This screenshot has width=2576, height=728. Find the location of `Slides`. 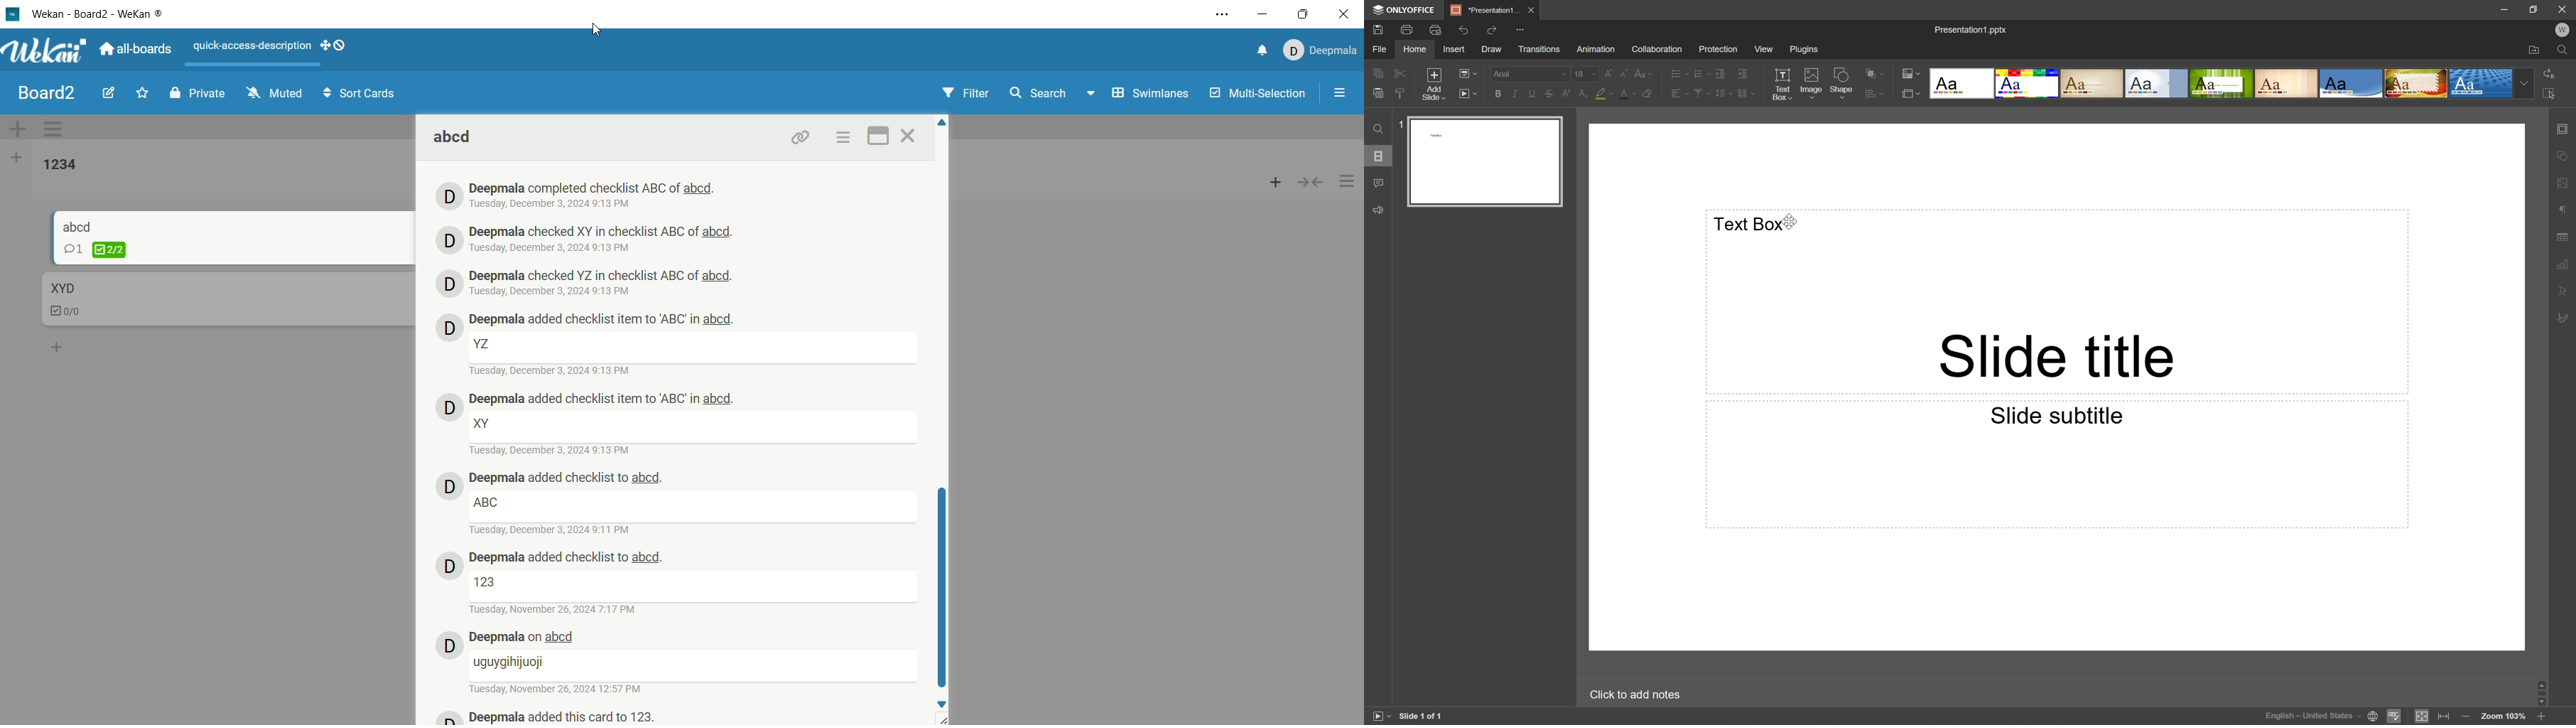

Slides is located at coordinates (1377, 157).